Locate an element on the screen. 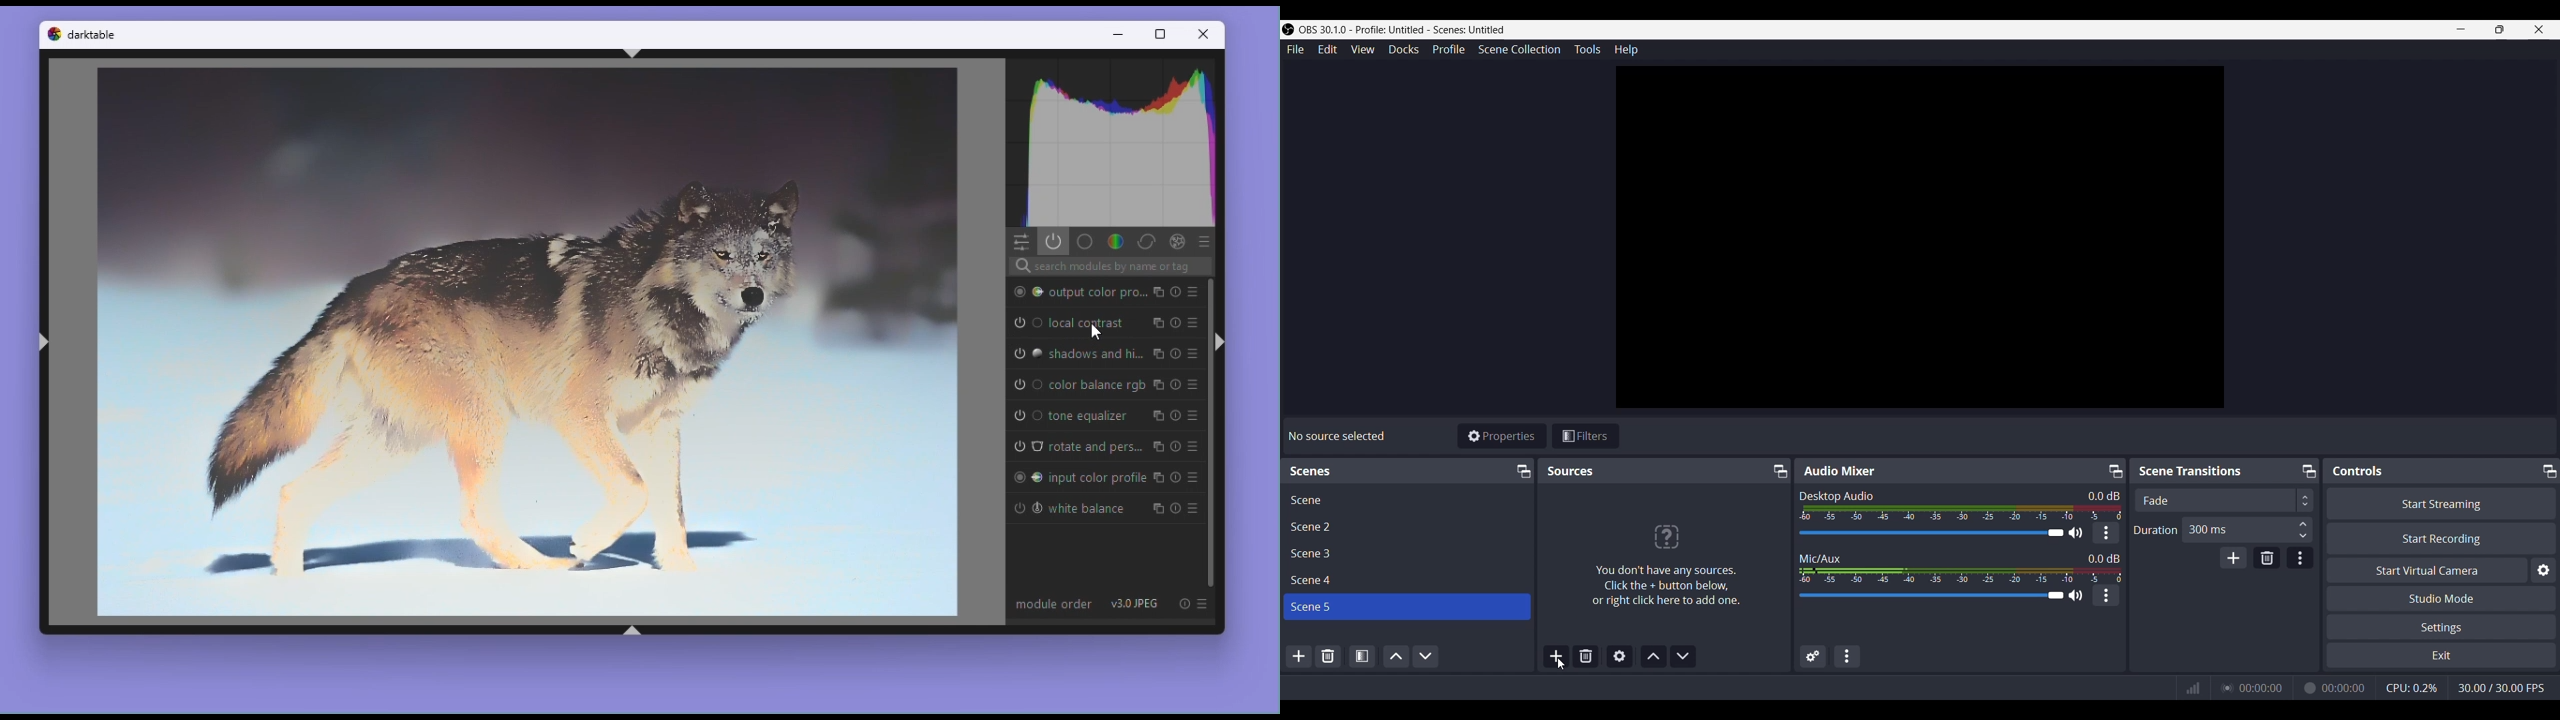 Image resolution: width=2576 pixels, height=728 pixels. Scene Collection is located at coordinates (1520, 50).